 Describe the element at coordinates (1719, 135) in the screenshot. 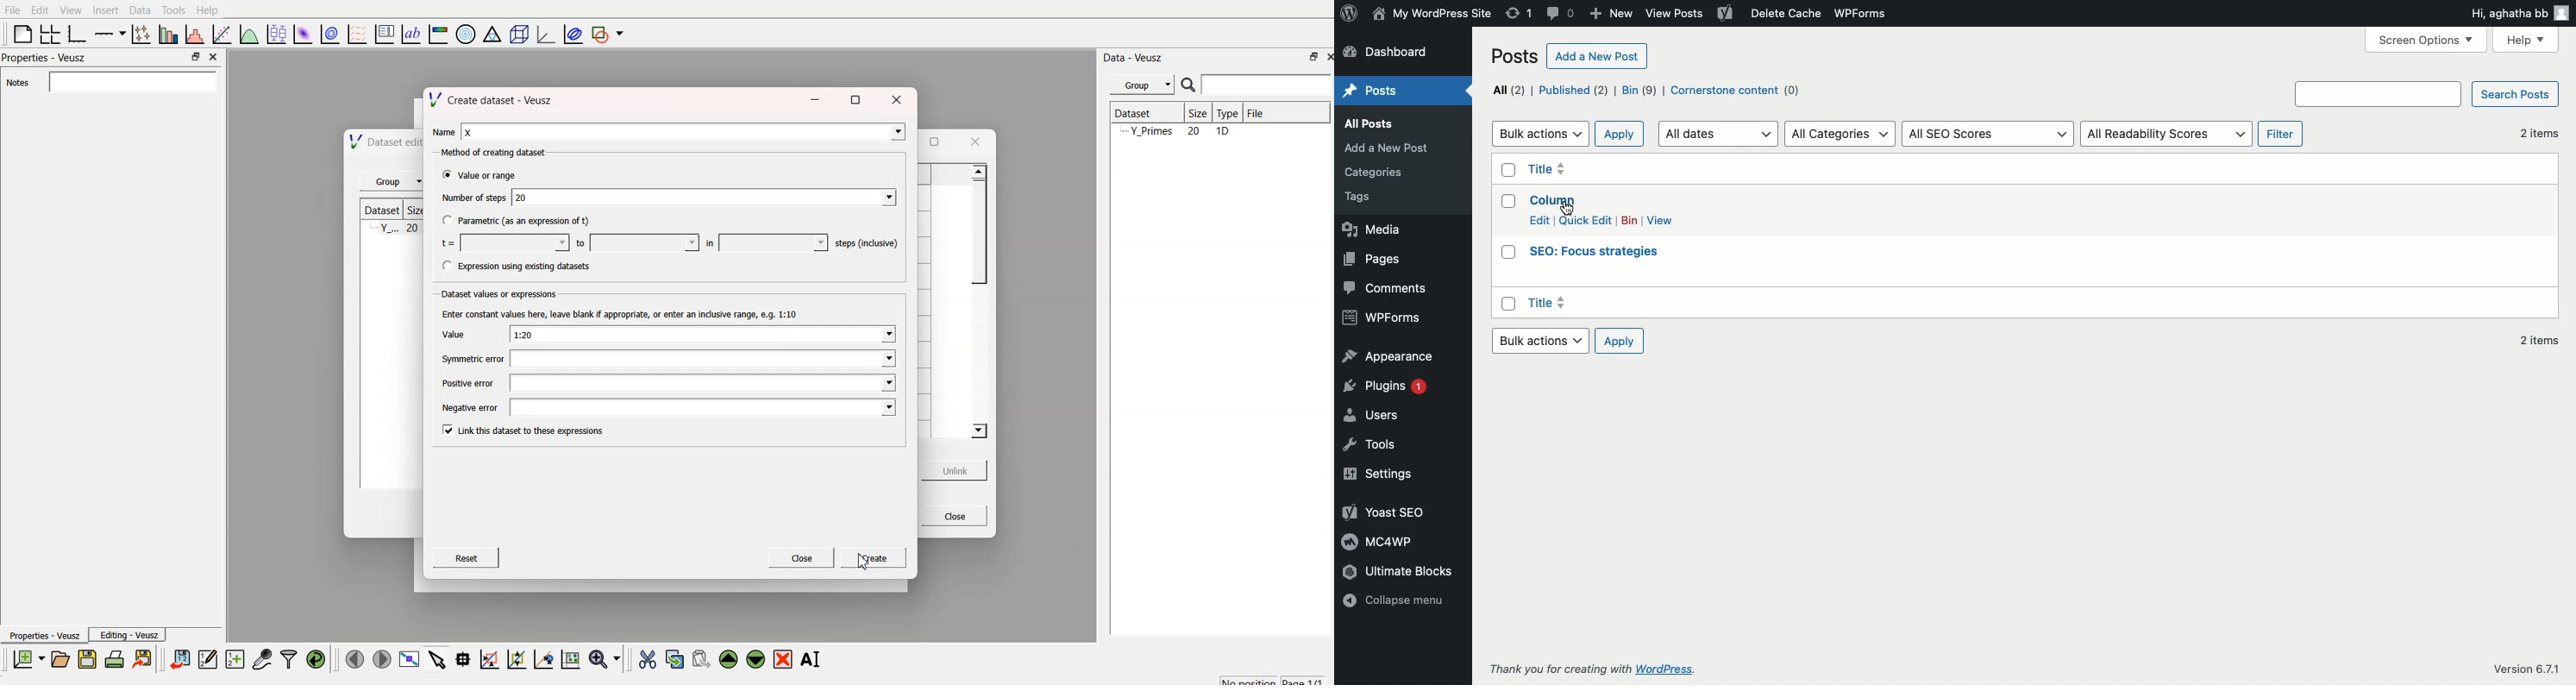

I see `All dates` at that location.